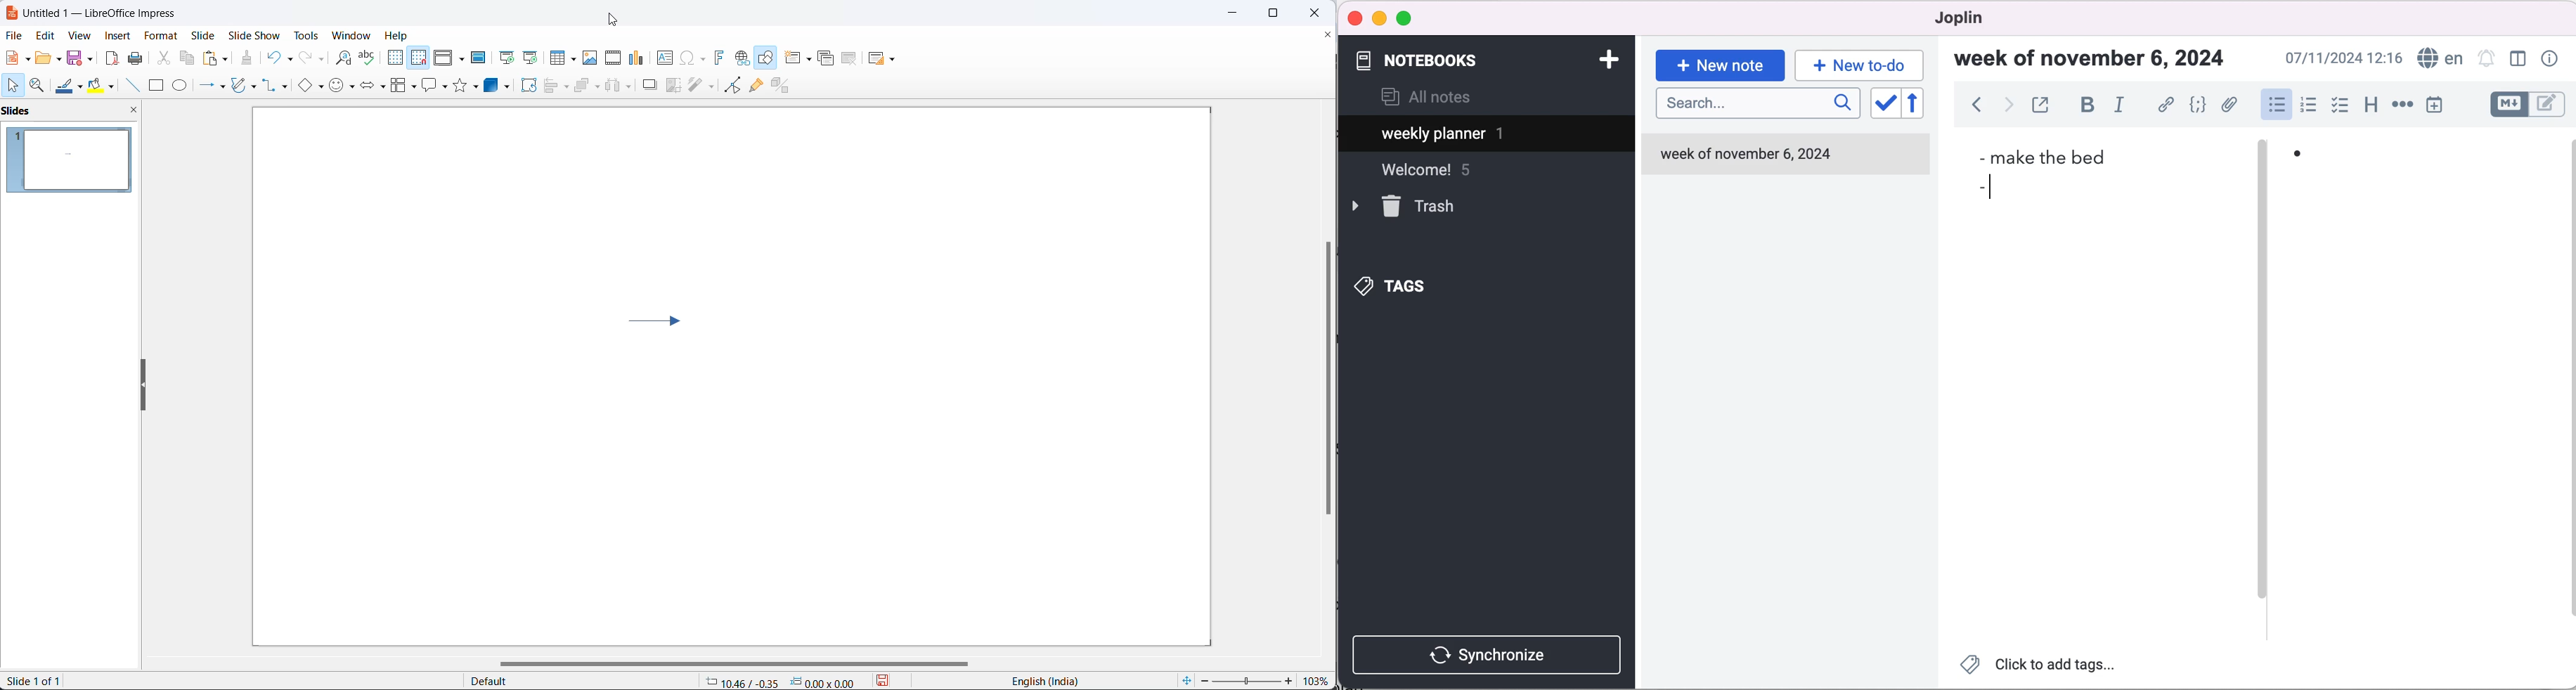  I want to click on rotate, so click(529, 86).